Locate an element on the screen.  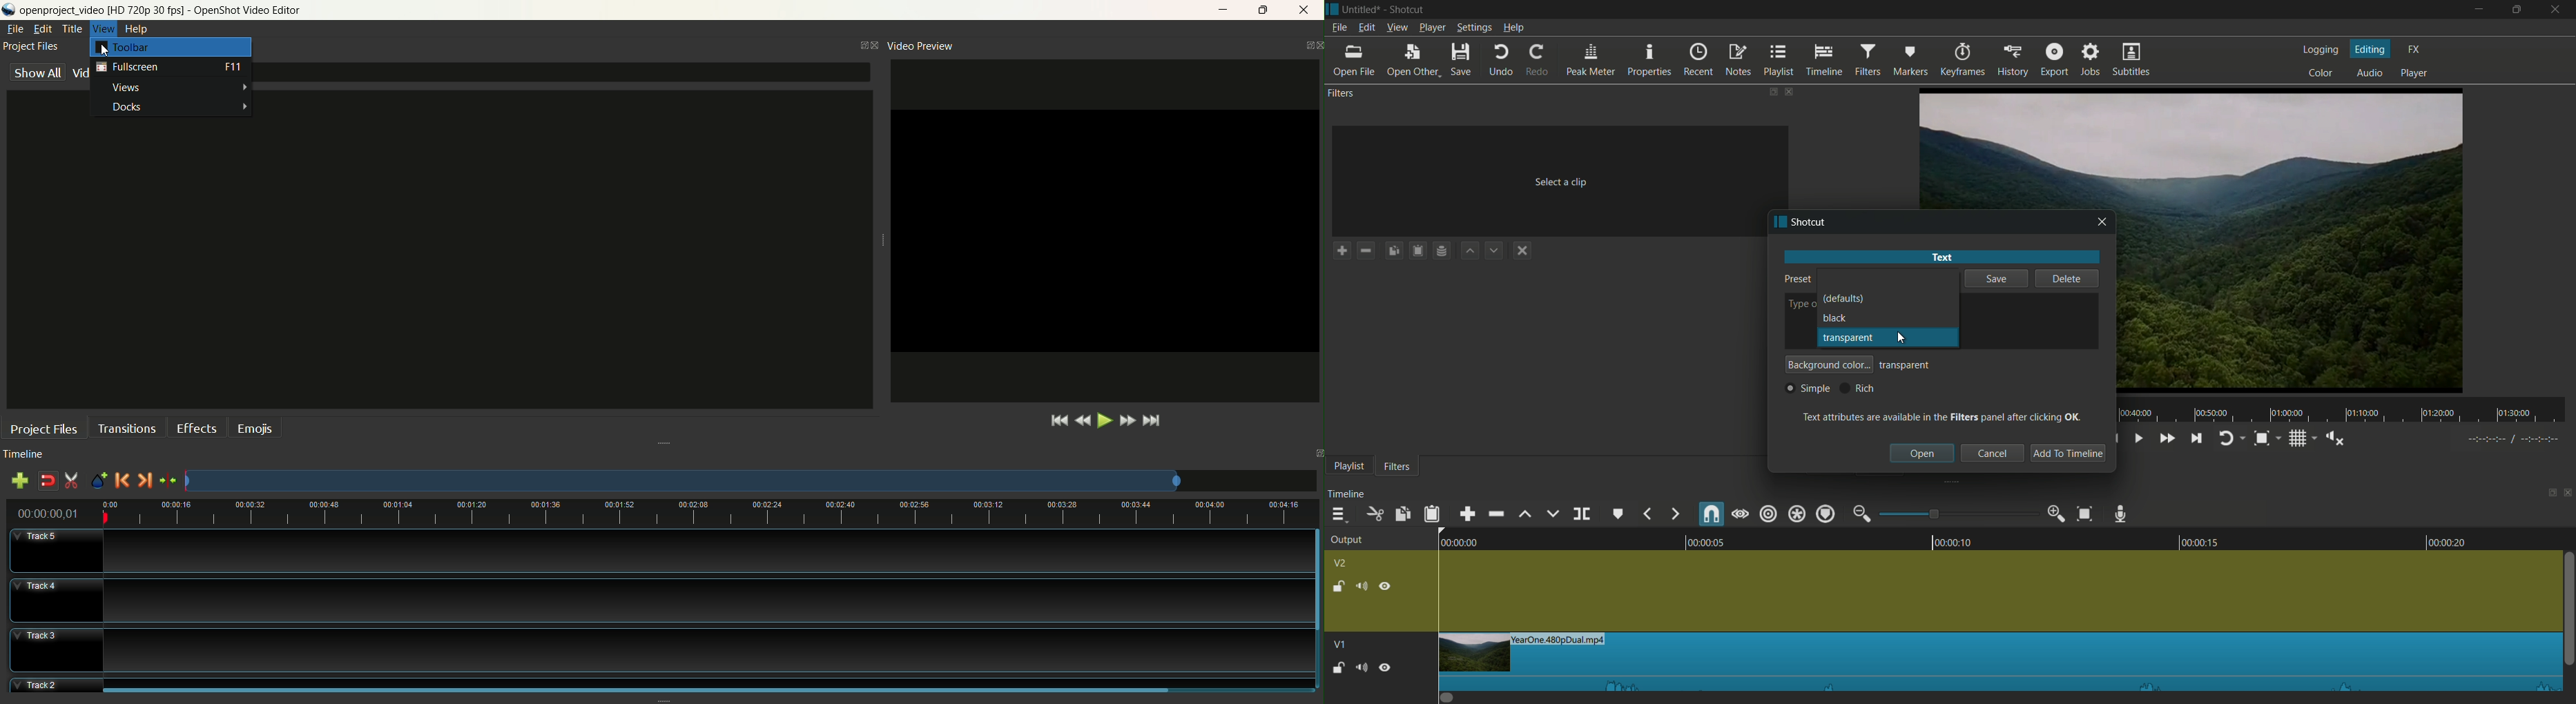
up is located at coordinates (1468, 251).